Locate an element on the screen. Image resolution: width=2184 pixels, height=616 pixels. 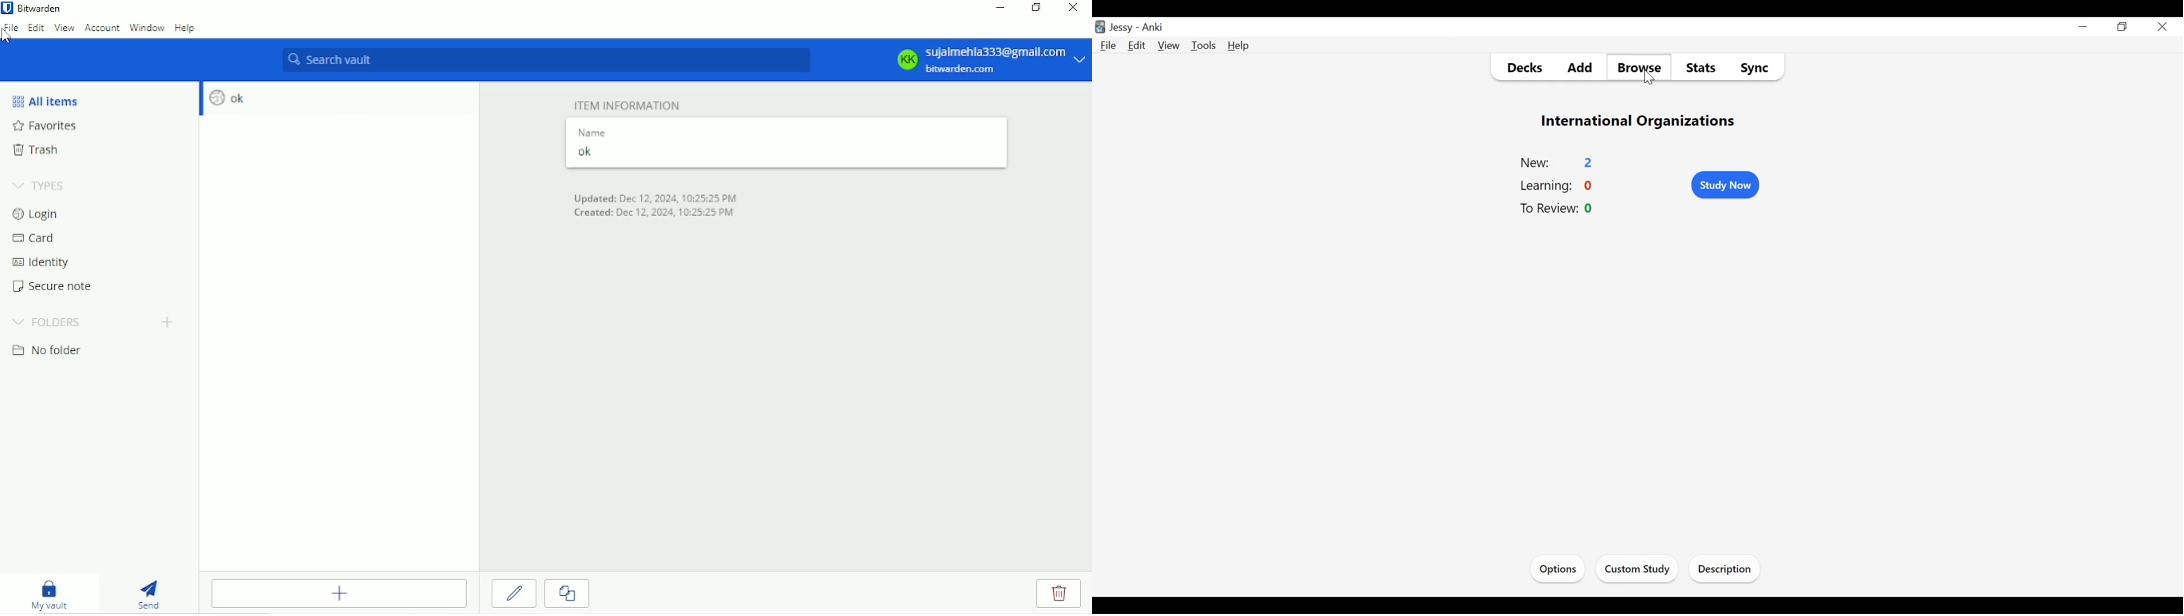
Deck Name is located at coordinates (1639, 123).